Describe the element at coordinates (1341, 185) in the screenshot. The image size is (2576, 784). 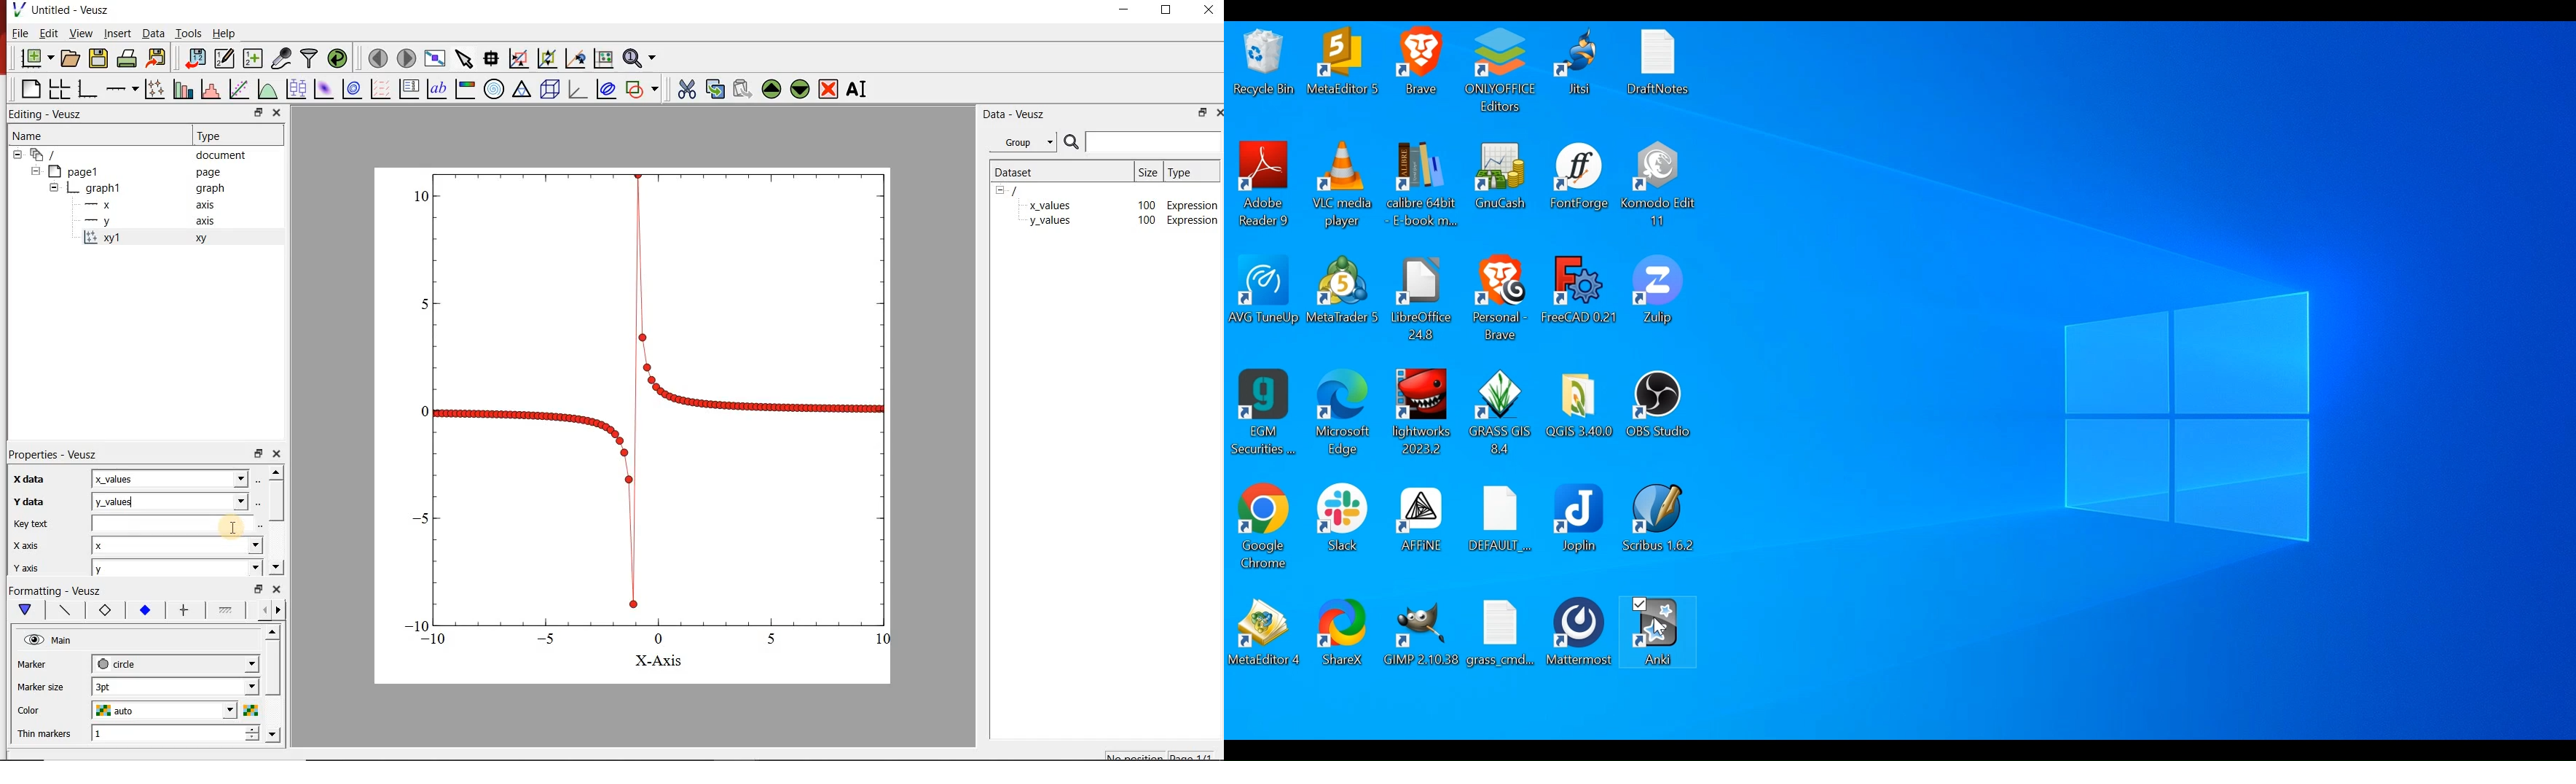
I see `VLC Media Player Desktop icon` at that location.